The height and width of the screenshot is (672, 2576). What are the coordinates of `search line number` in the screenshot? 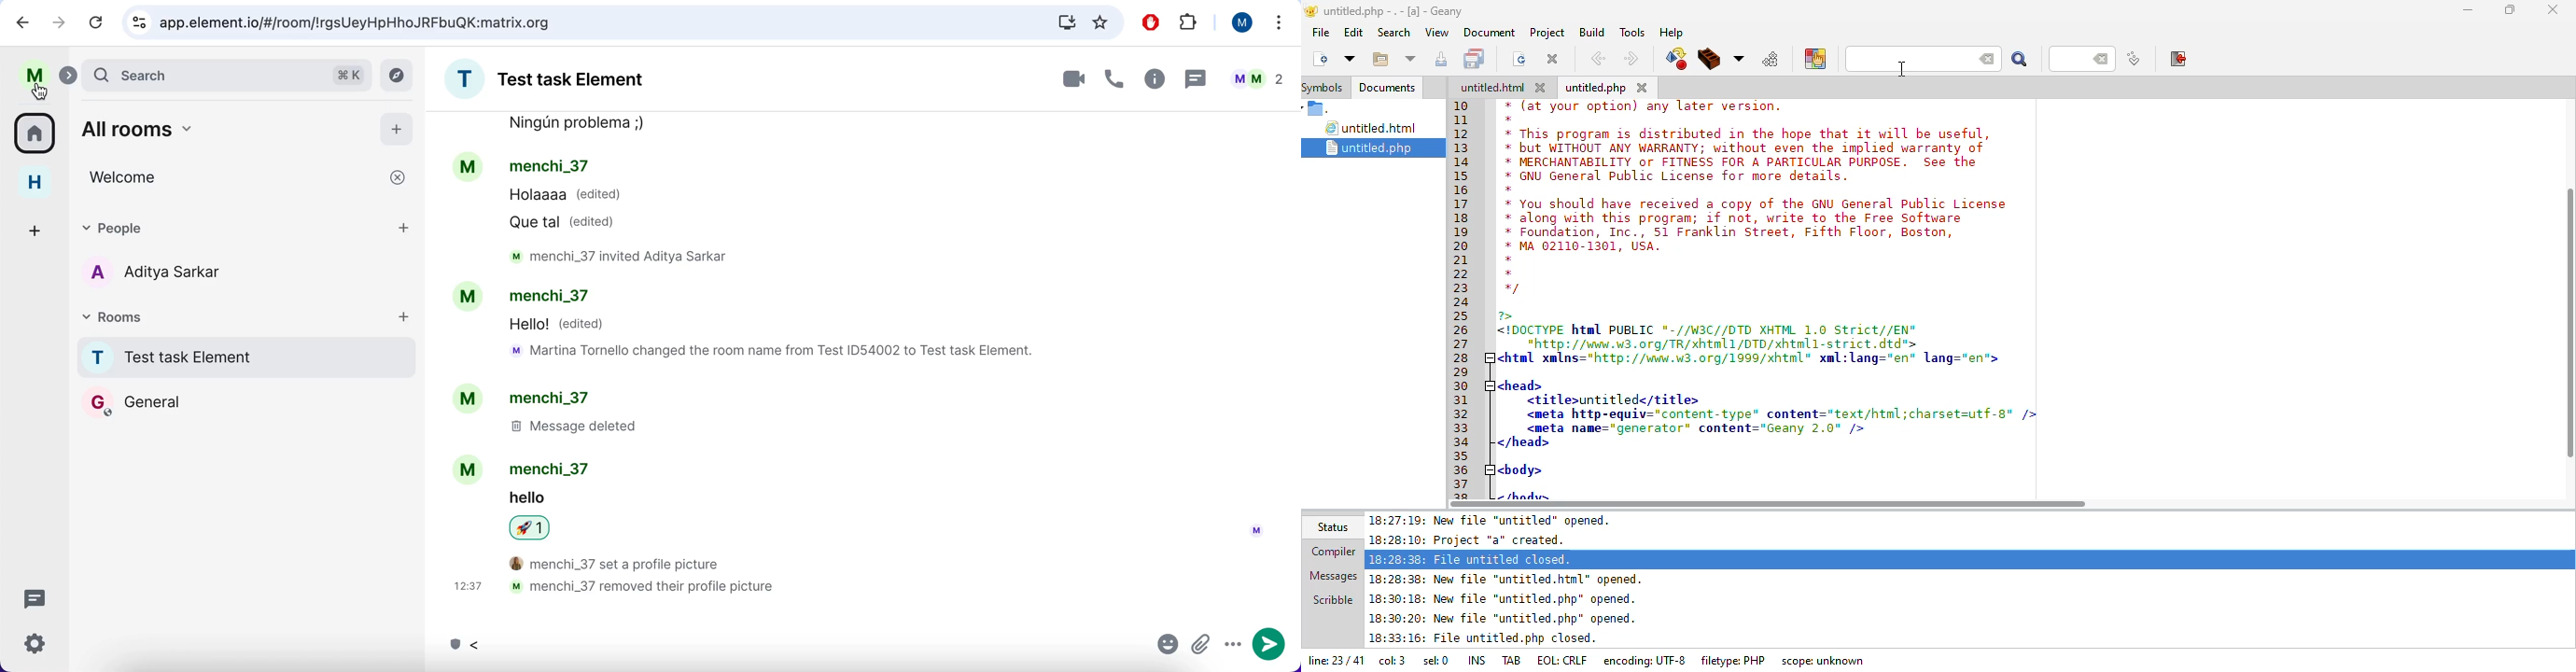 It's located at (2081, 58).